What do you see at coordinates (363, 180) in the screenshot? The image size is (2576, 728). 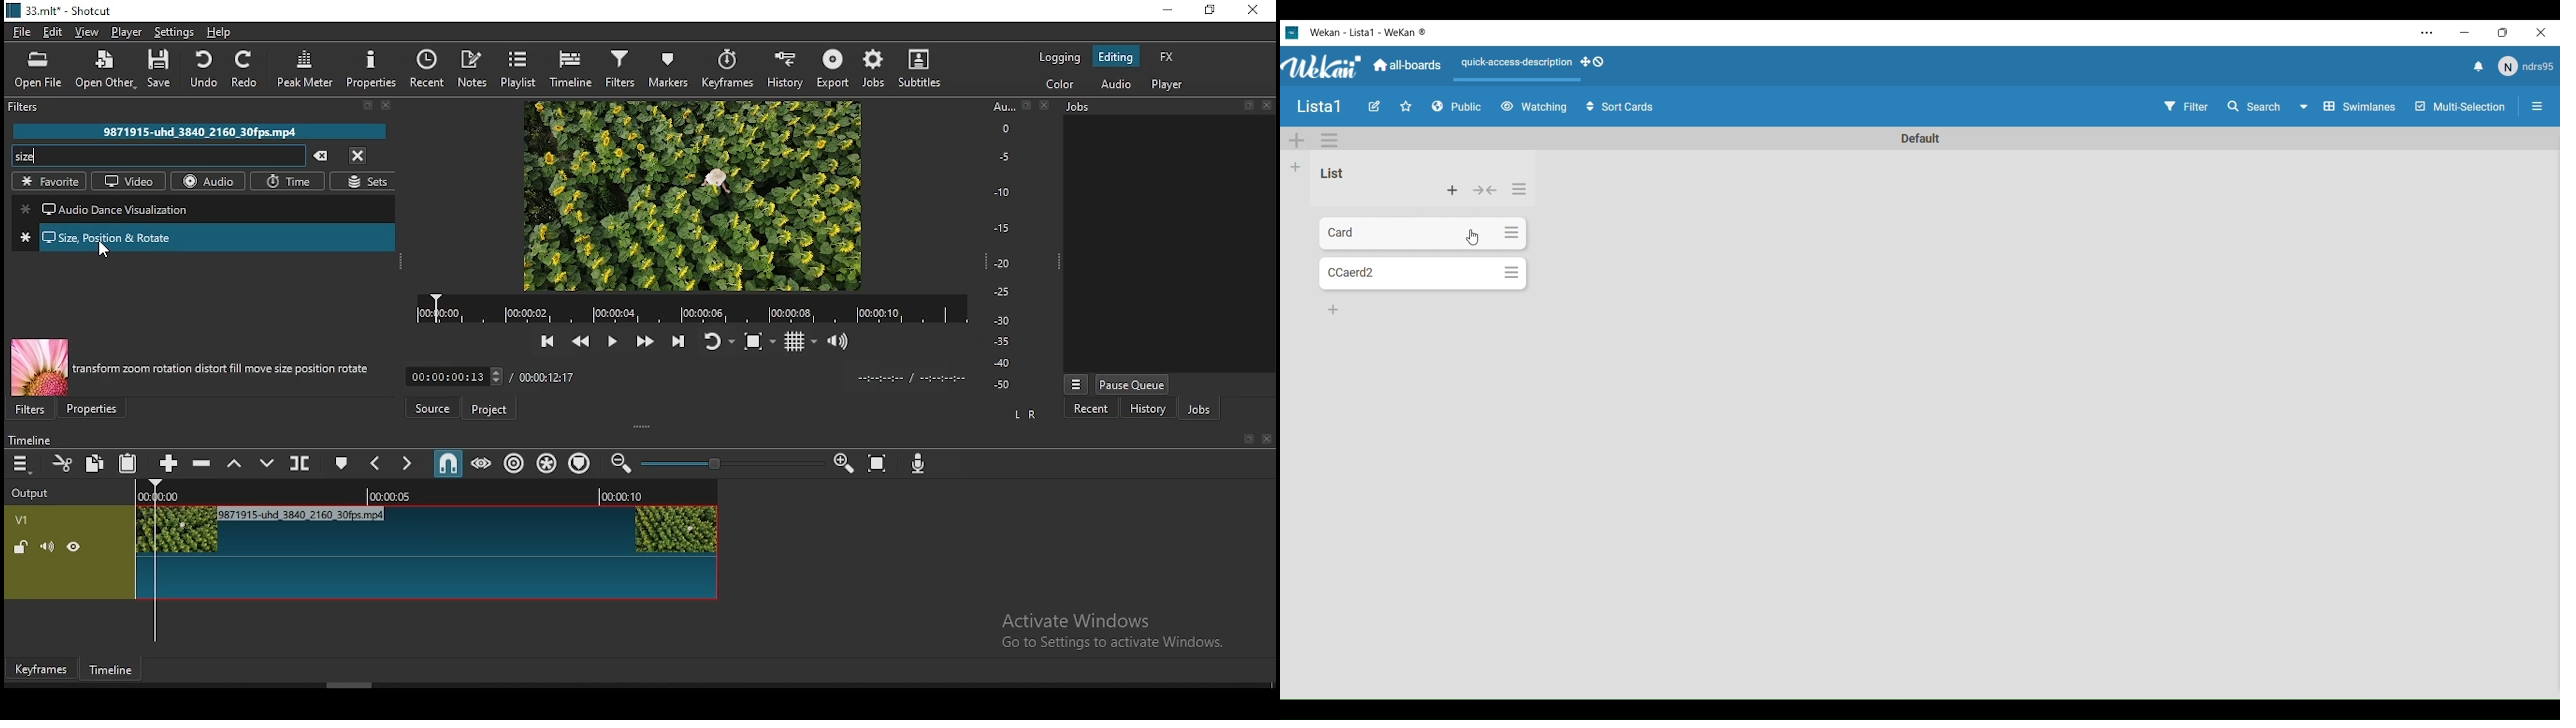 I see `sets` at bounding box center [363, 180].